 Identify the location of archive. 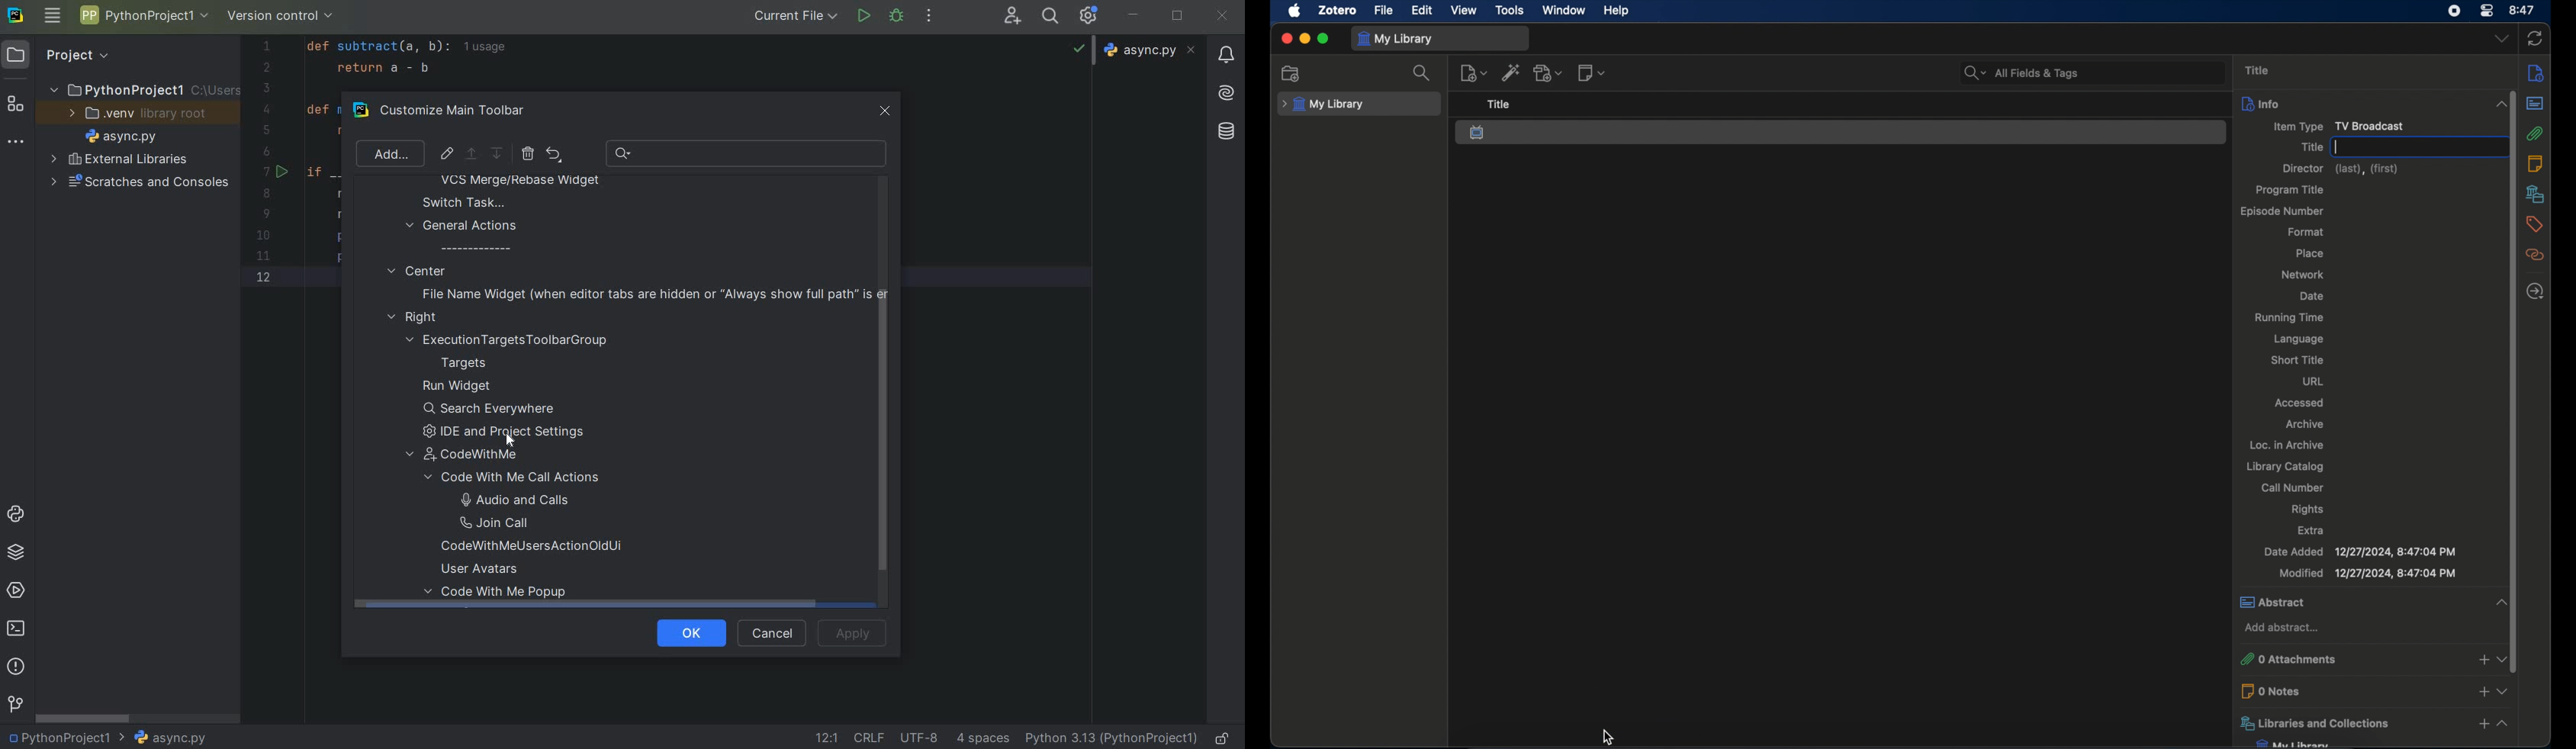
(2306, 424).